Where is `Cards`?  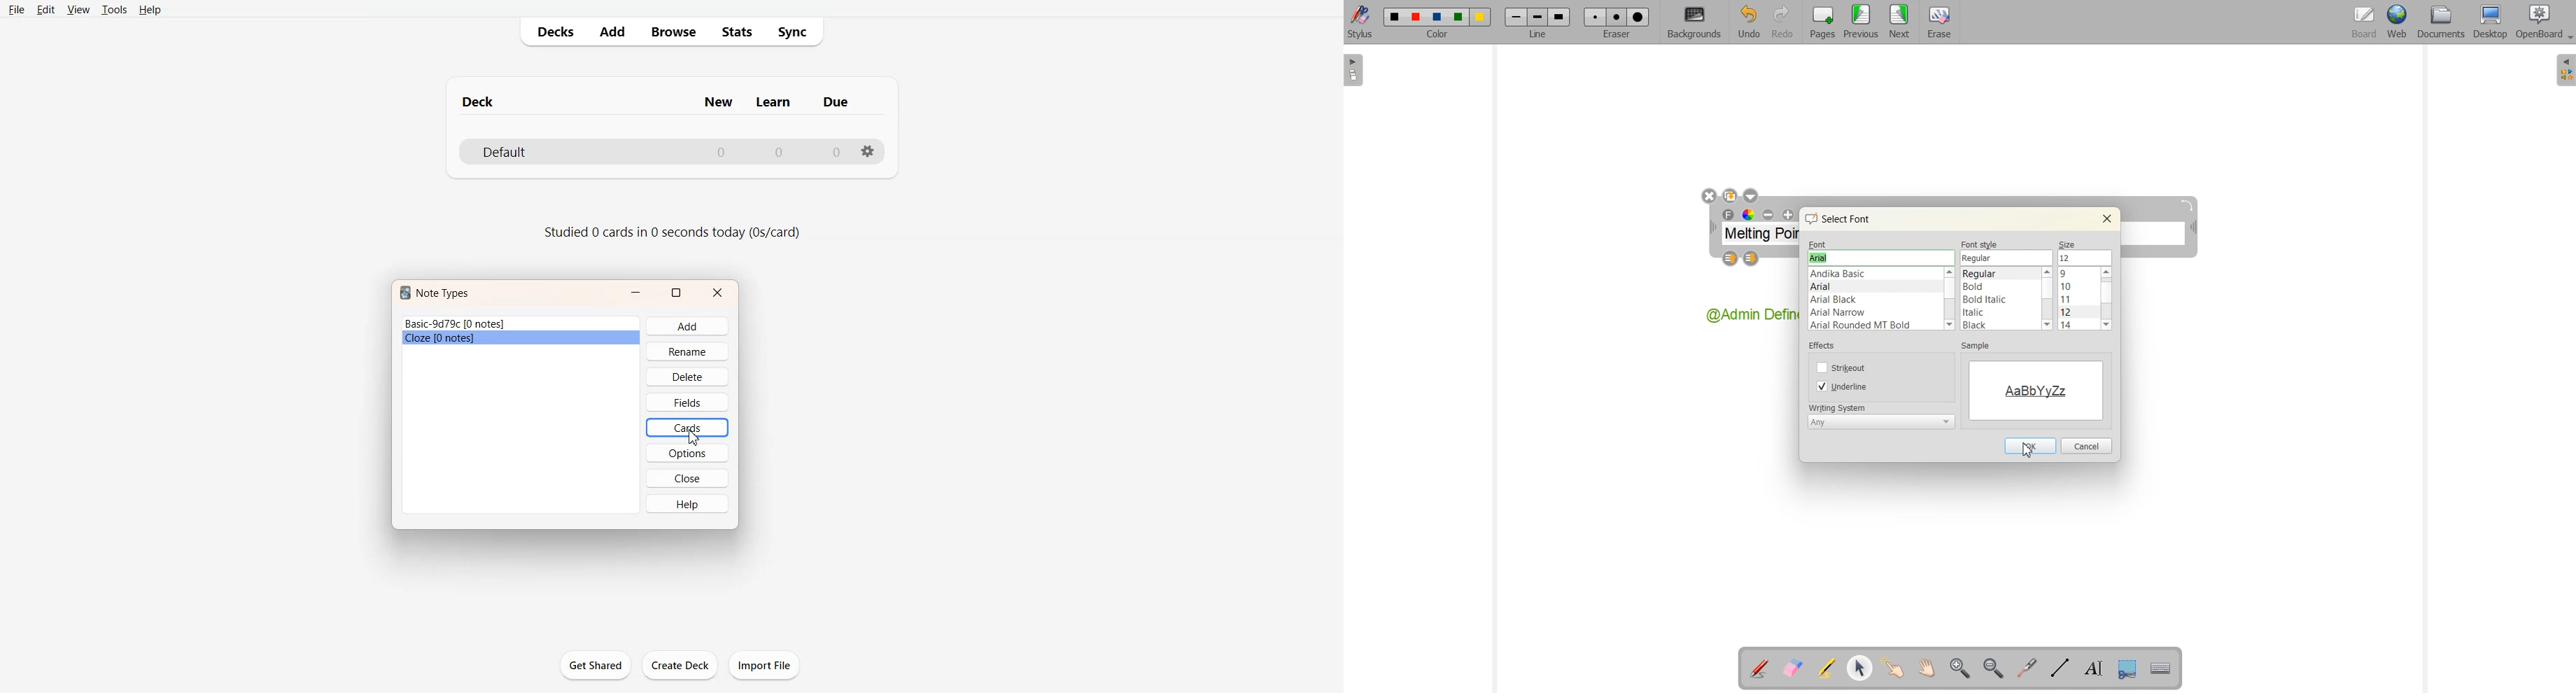 Cards is located at coordinates (687, 427).